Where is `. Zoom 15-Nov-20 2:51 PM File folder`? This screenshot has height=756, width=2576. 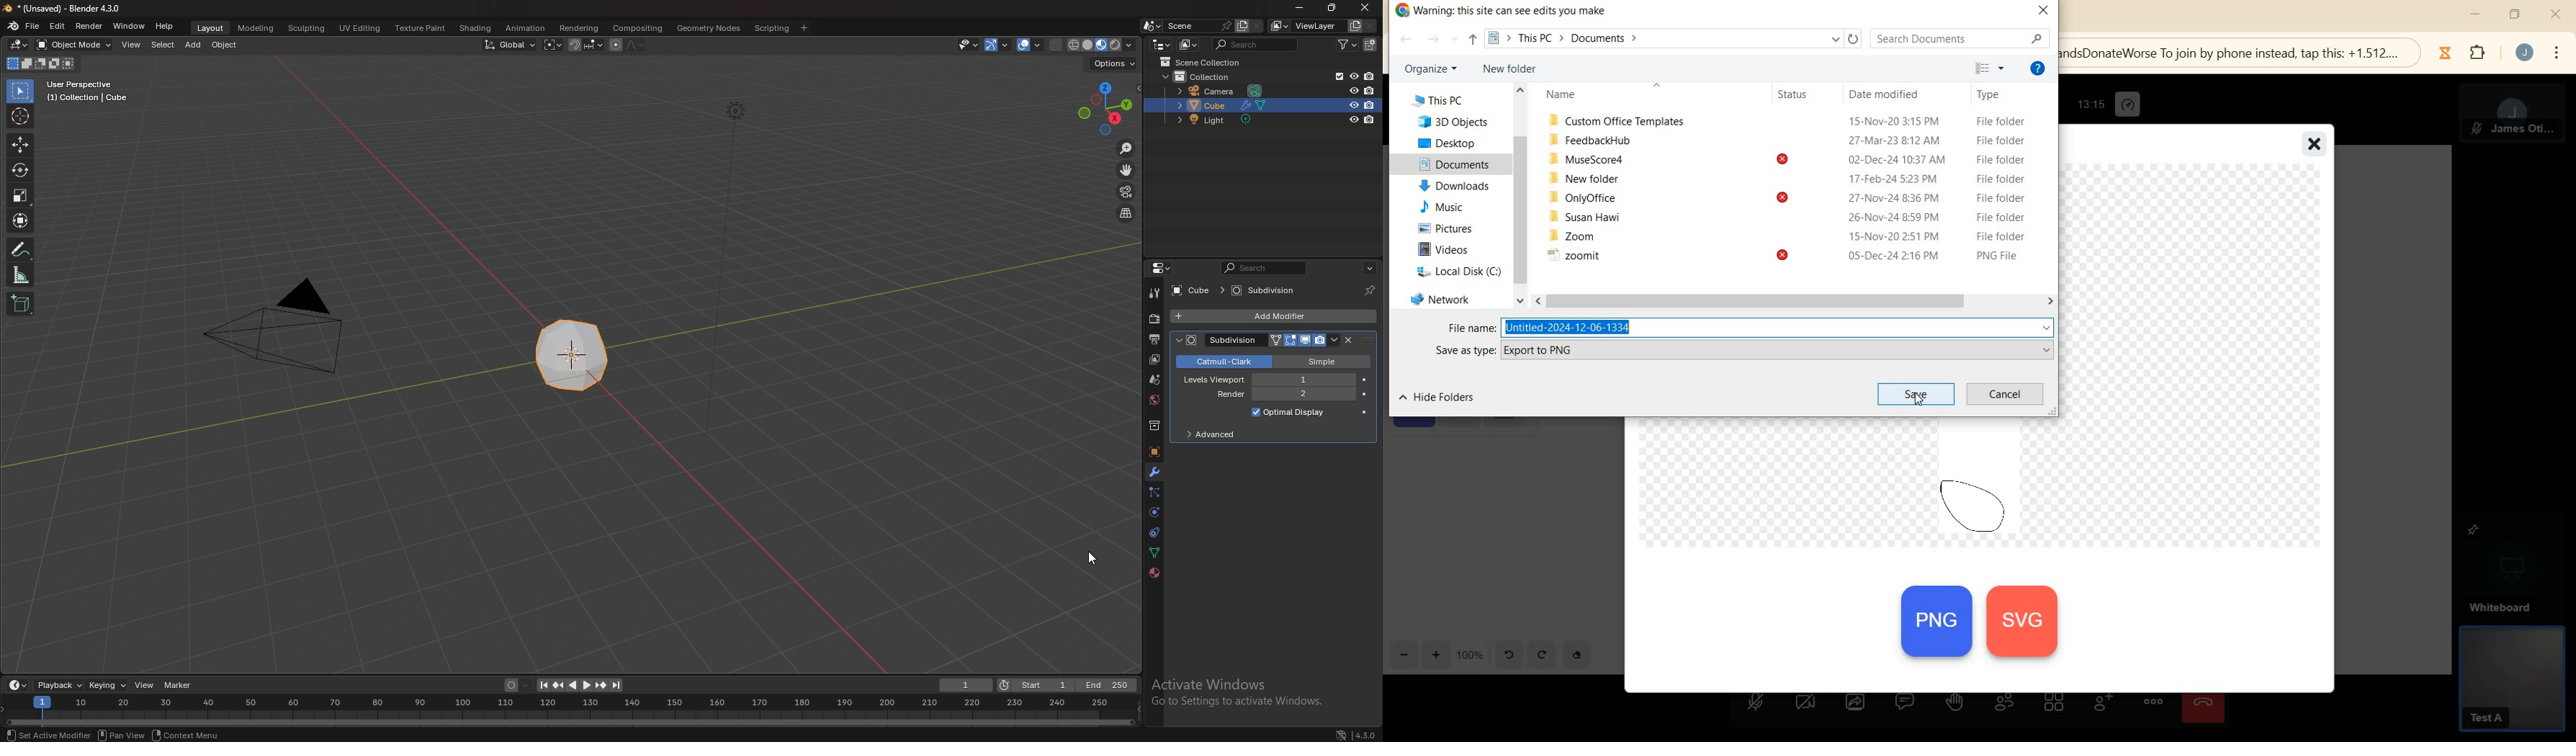 . Zoom 15-Nov-20 2:51 PM File folder is located at coordinates (1586, 236).